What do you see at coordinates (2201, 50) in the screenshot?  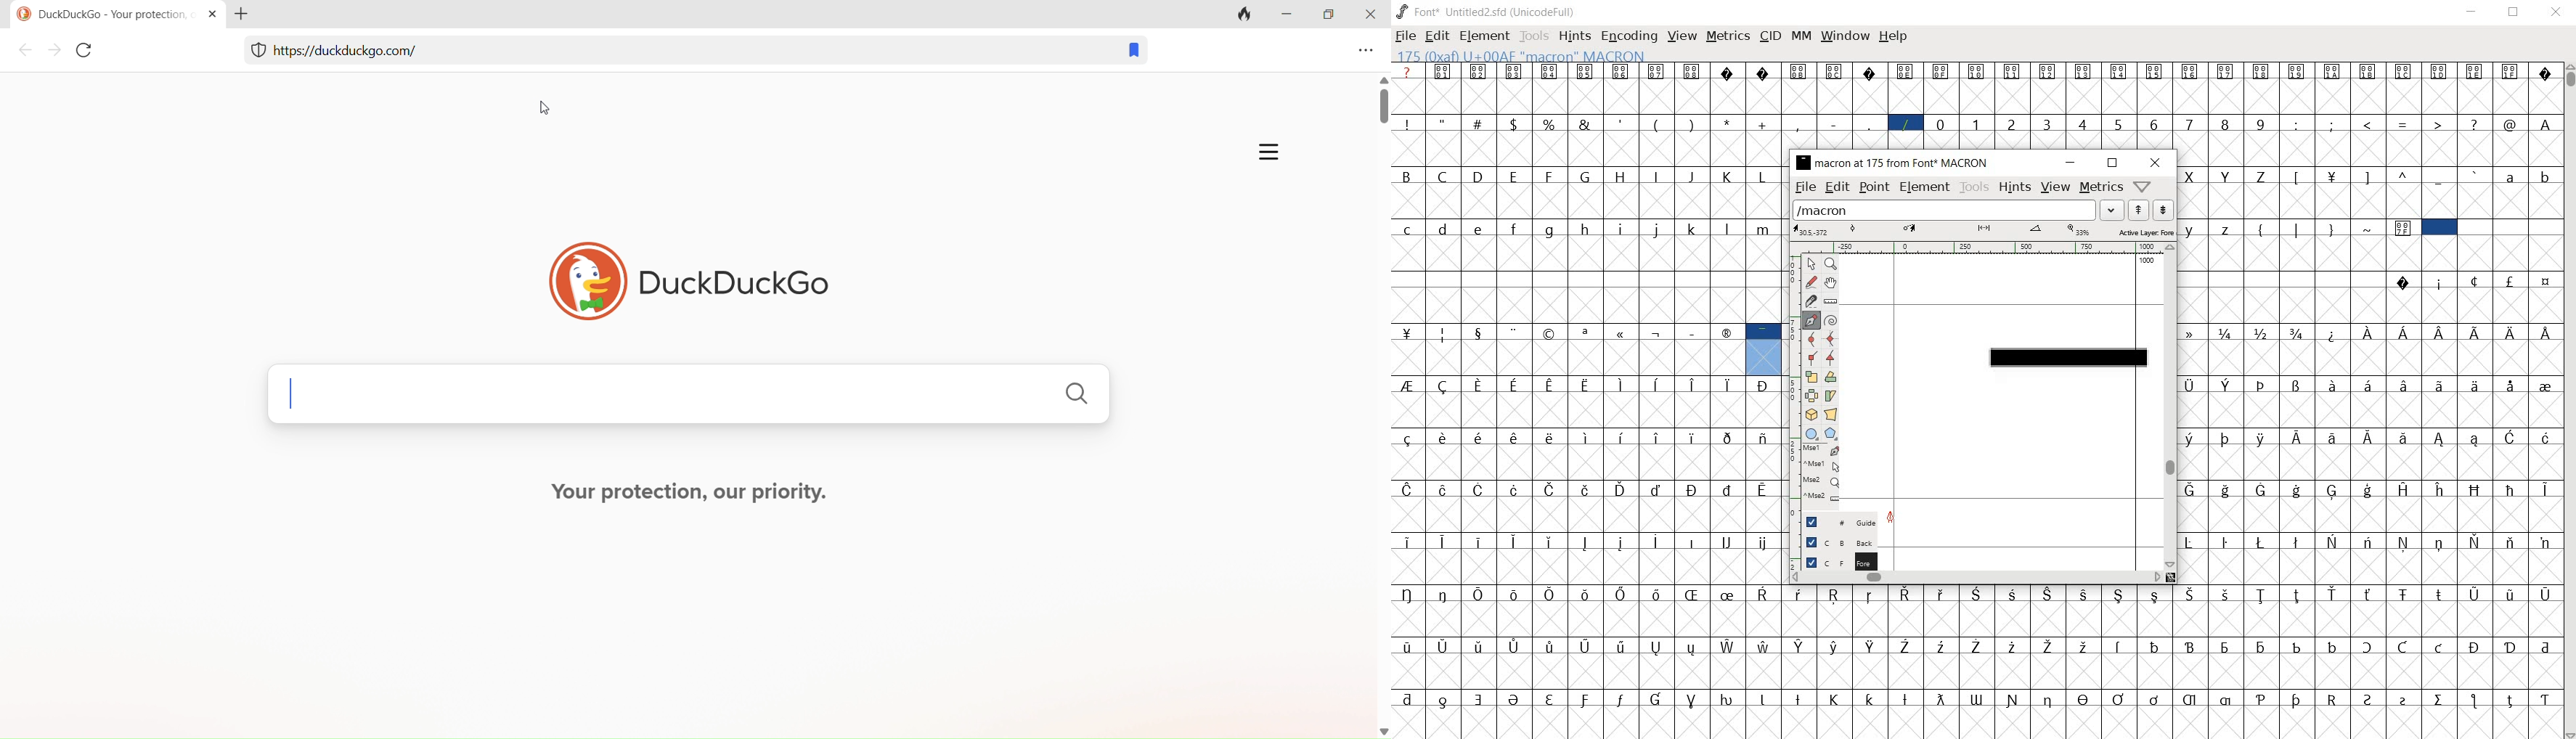 I see `Cursor` at bounding box center [2201, 50].